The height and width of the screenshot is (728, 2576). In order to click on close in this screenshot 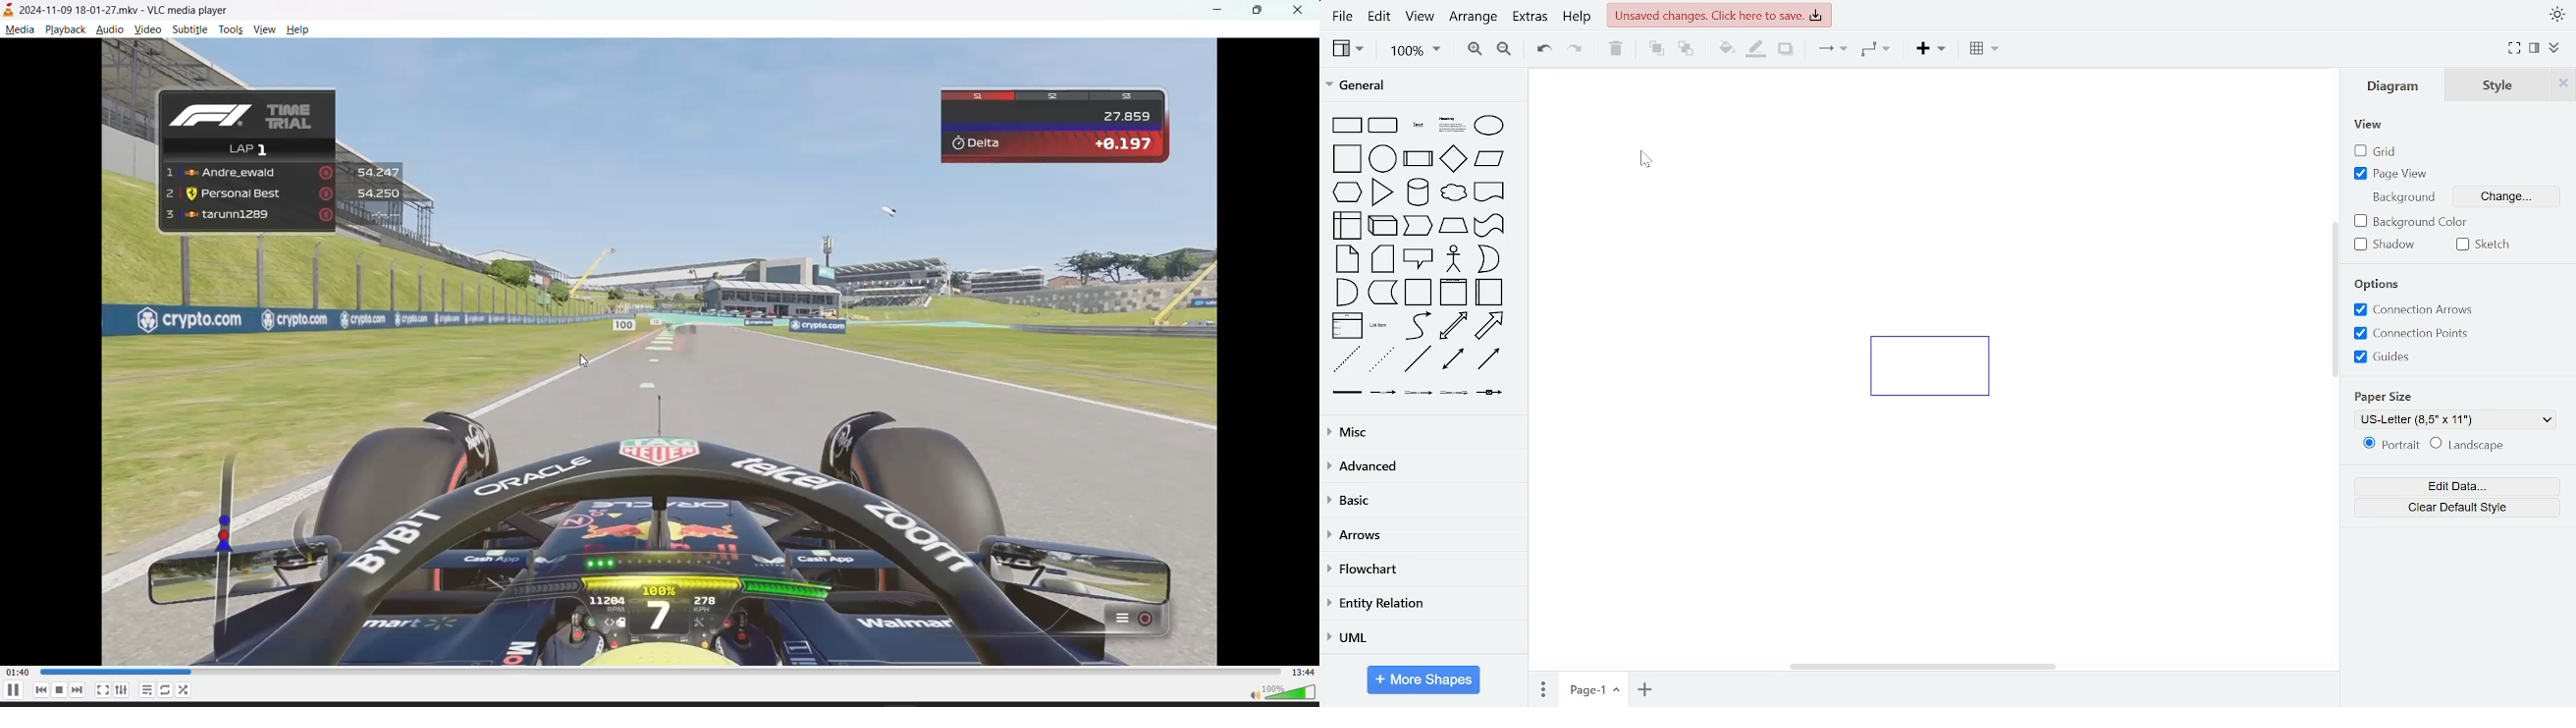, I will do `click(2565, 83)`.